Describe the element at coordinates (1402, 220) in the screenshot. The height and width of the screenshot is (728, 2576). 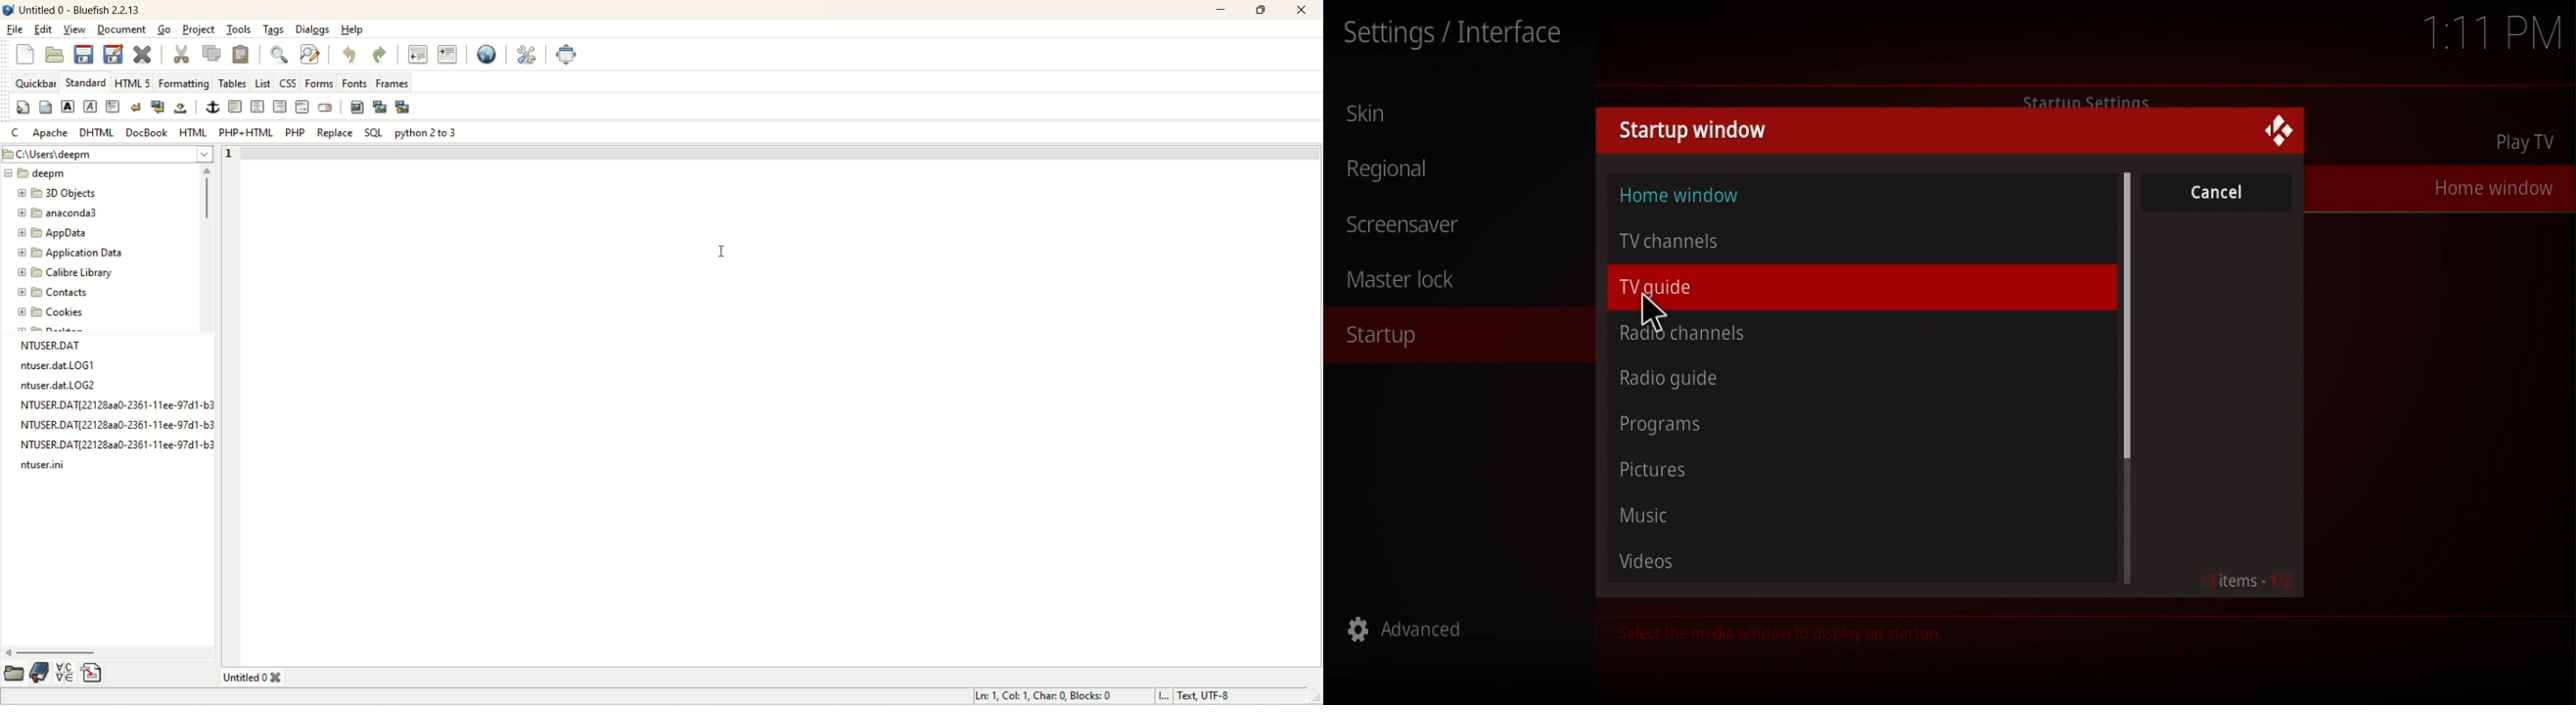
I see `screensaver` at that location.